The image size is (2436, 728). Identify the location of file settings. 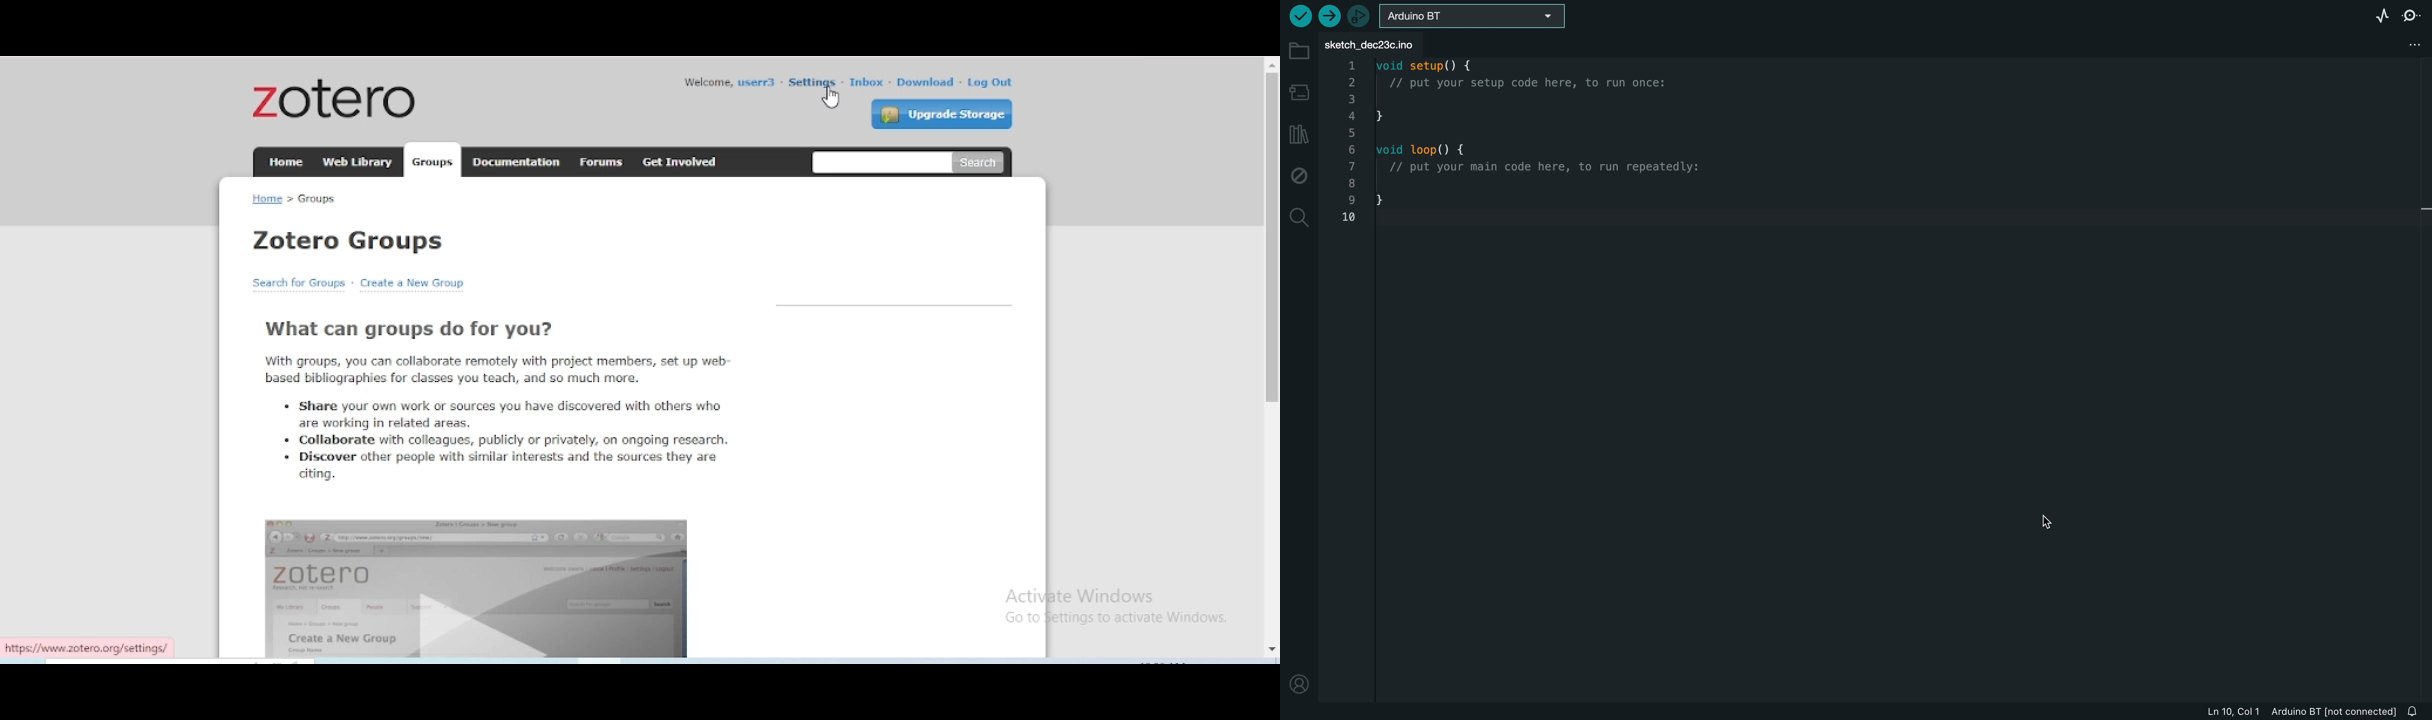
(2408, 43).